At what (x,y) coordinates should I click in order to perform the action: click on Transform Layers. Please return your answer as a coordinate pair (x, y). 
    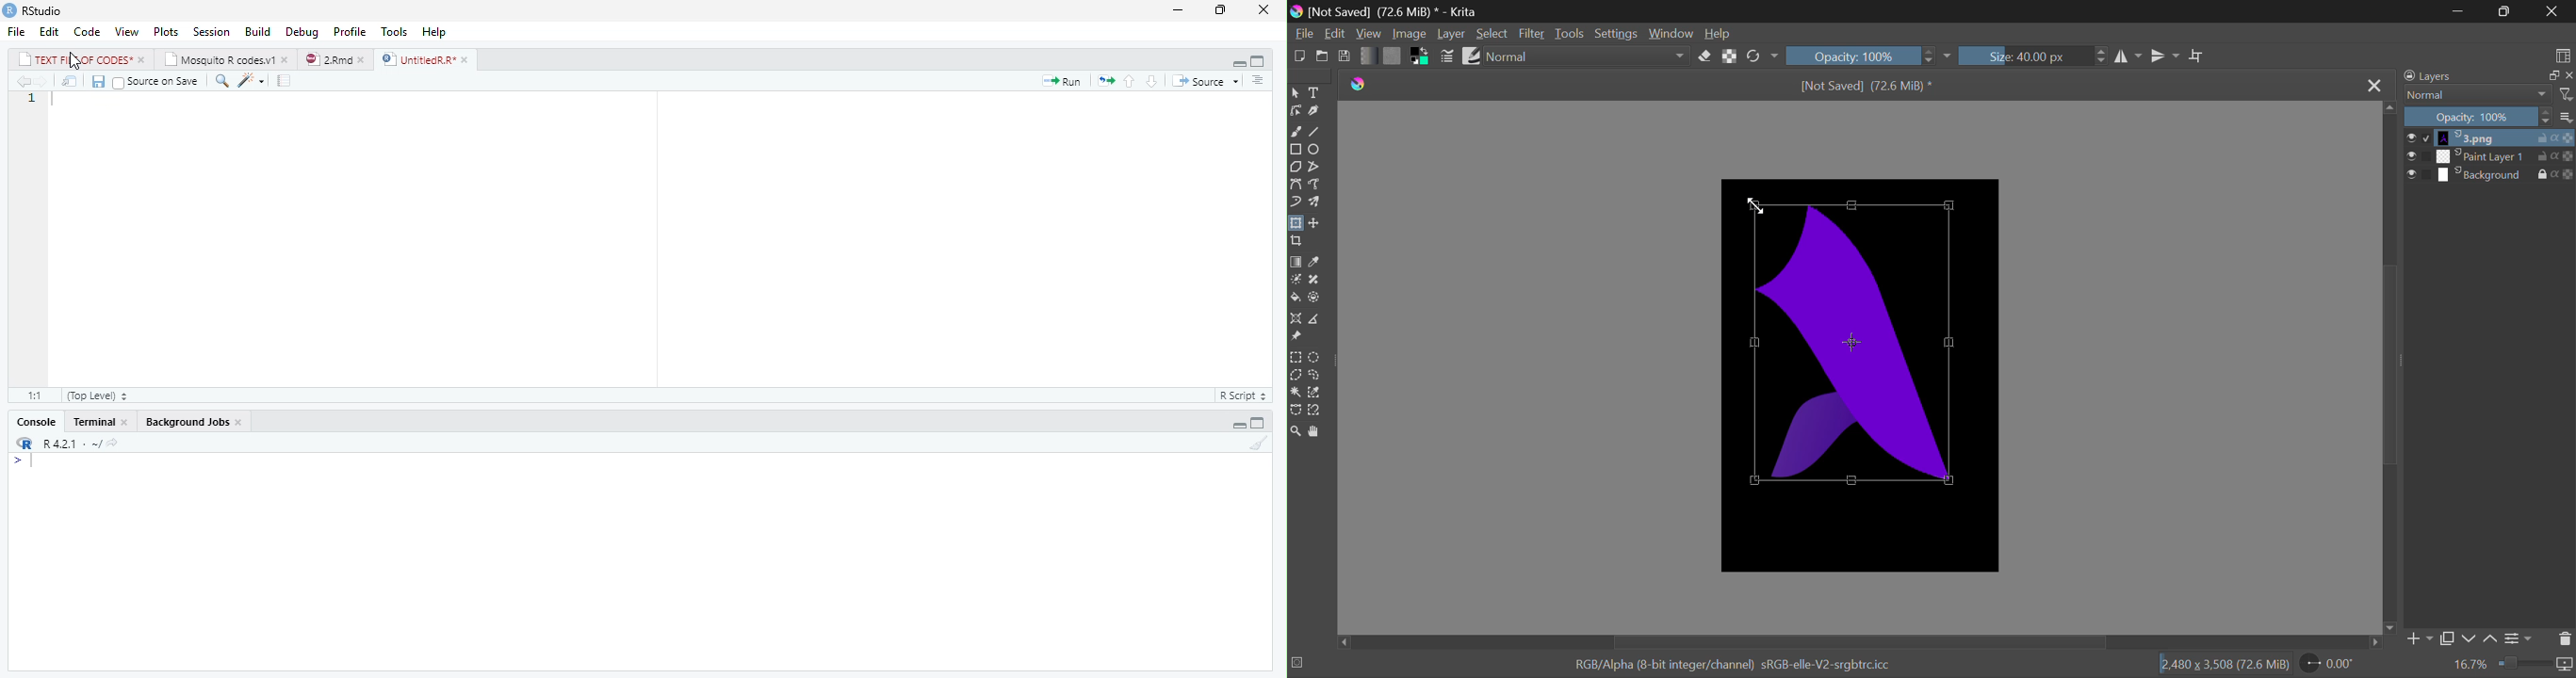
    Looking at the image, I should click on (1296, 225).